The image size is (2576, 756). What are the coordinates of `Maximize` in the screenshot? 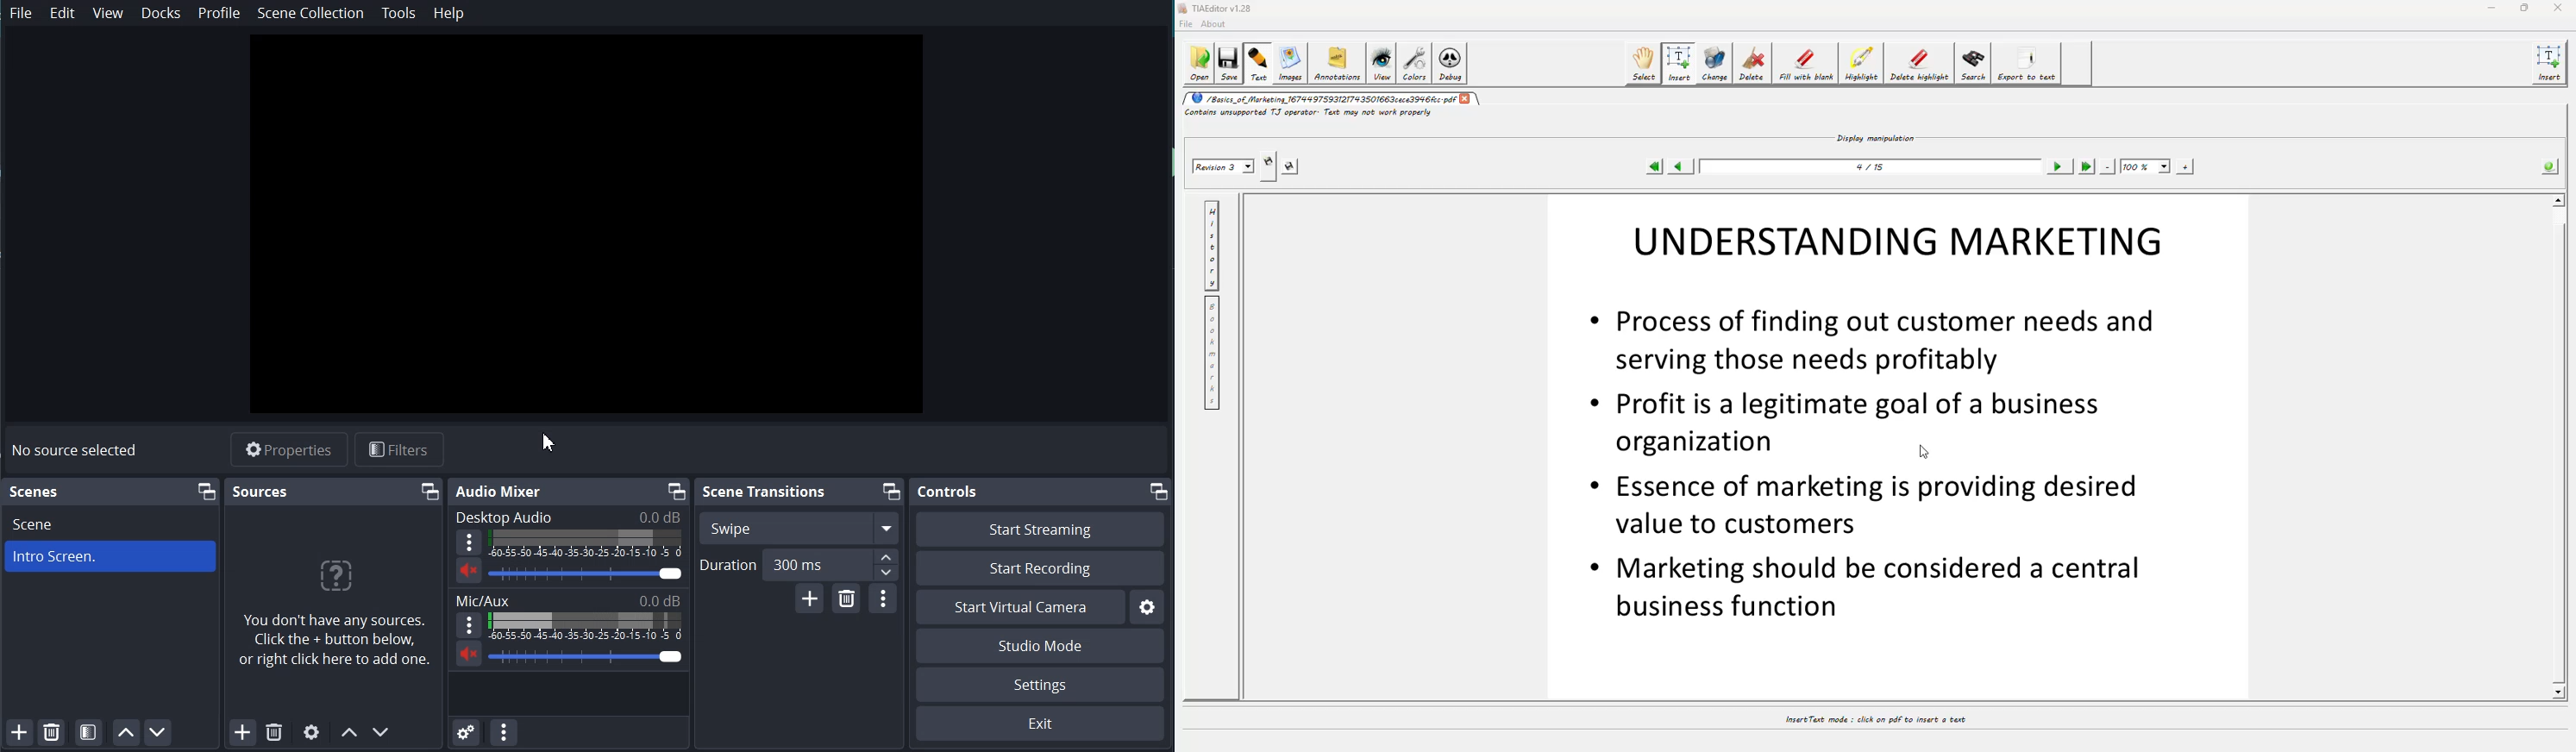 It's located at (675, 491).